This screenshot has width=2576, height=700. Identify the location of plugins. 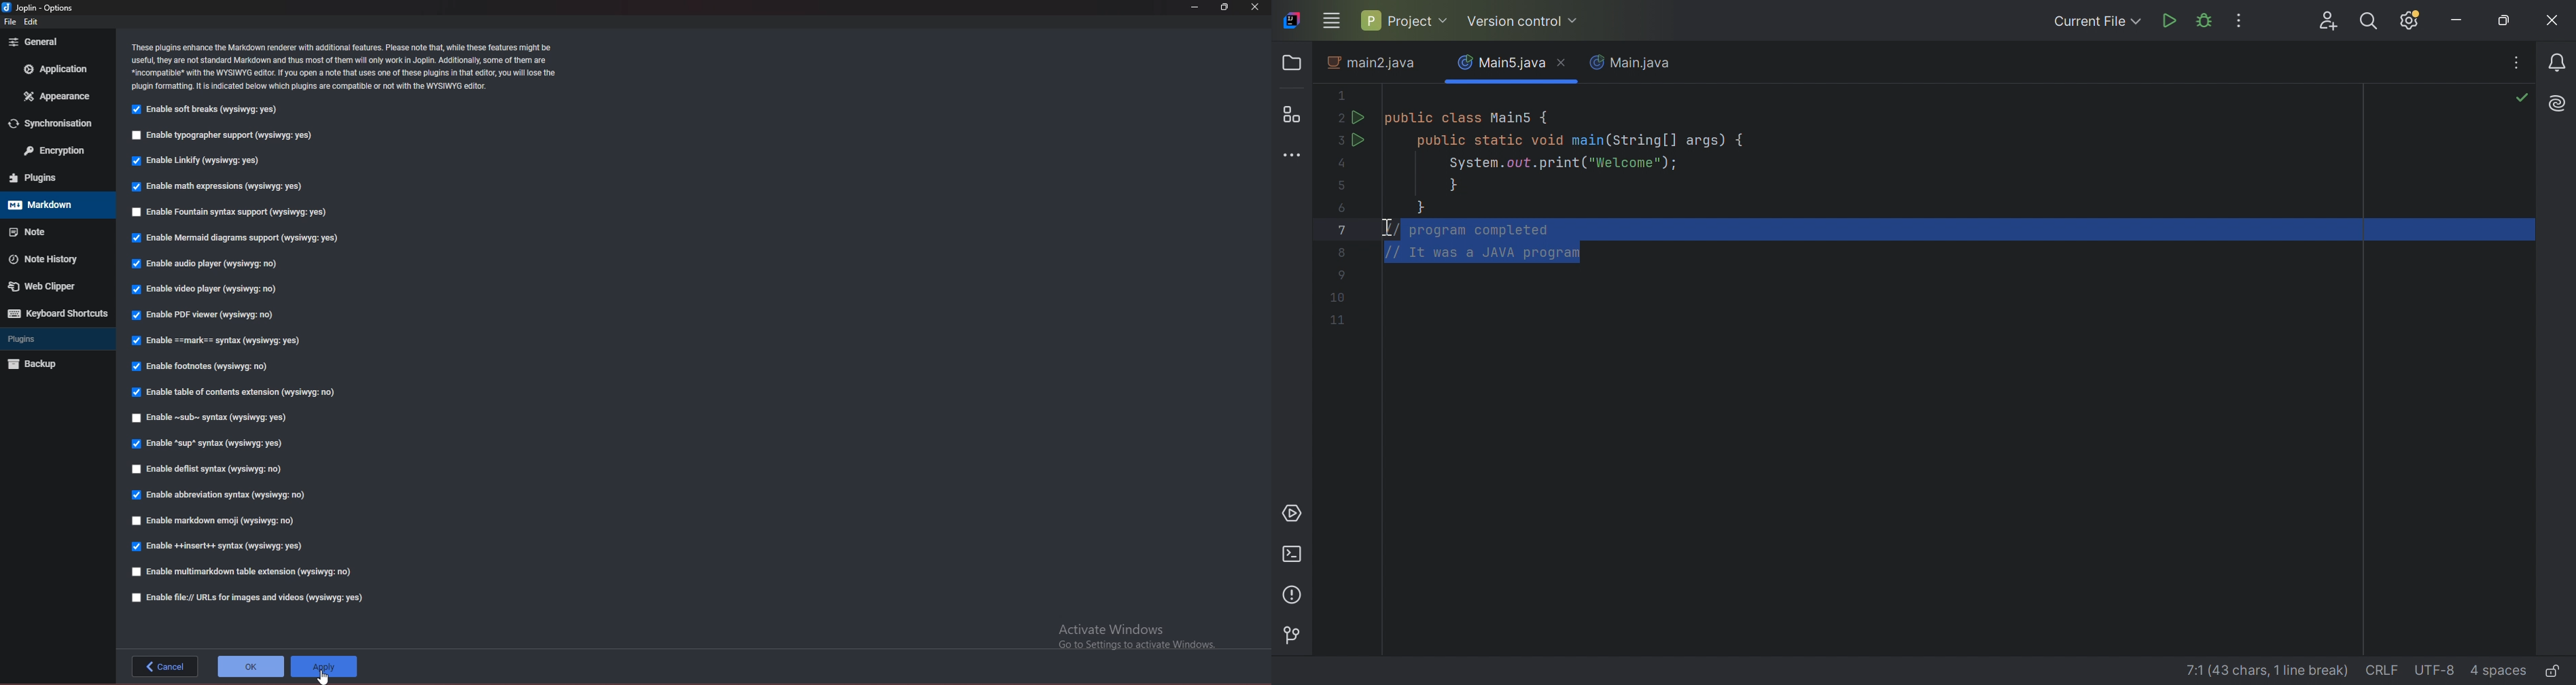
(56, 179).